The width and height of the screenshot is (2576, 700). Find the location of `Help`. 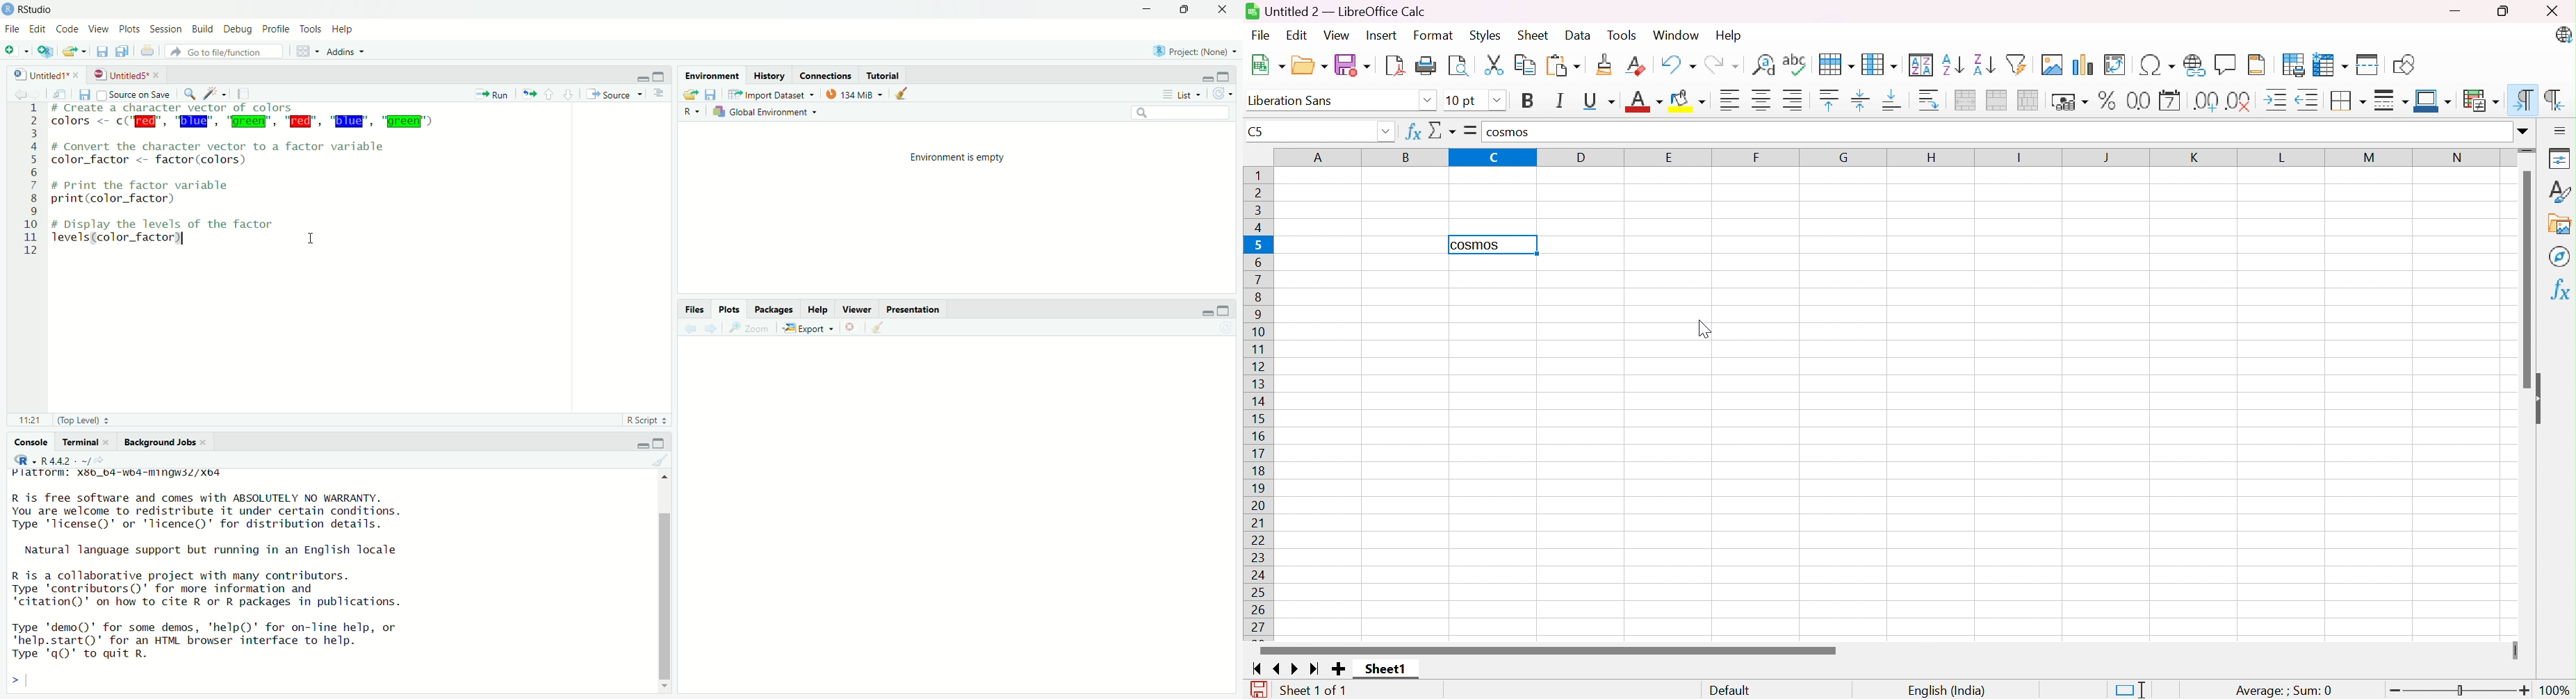

Help is located at coordinates (1727, 36).